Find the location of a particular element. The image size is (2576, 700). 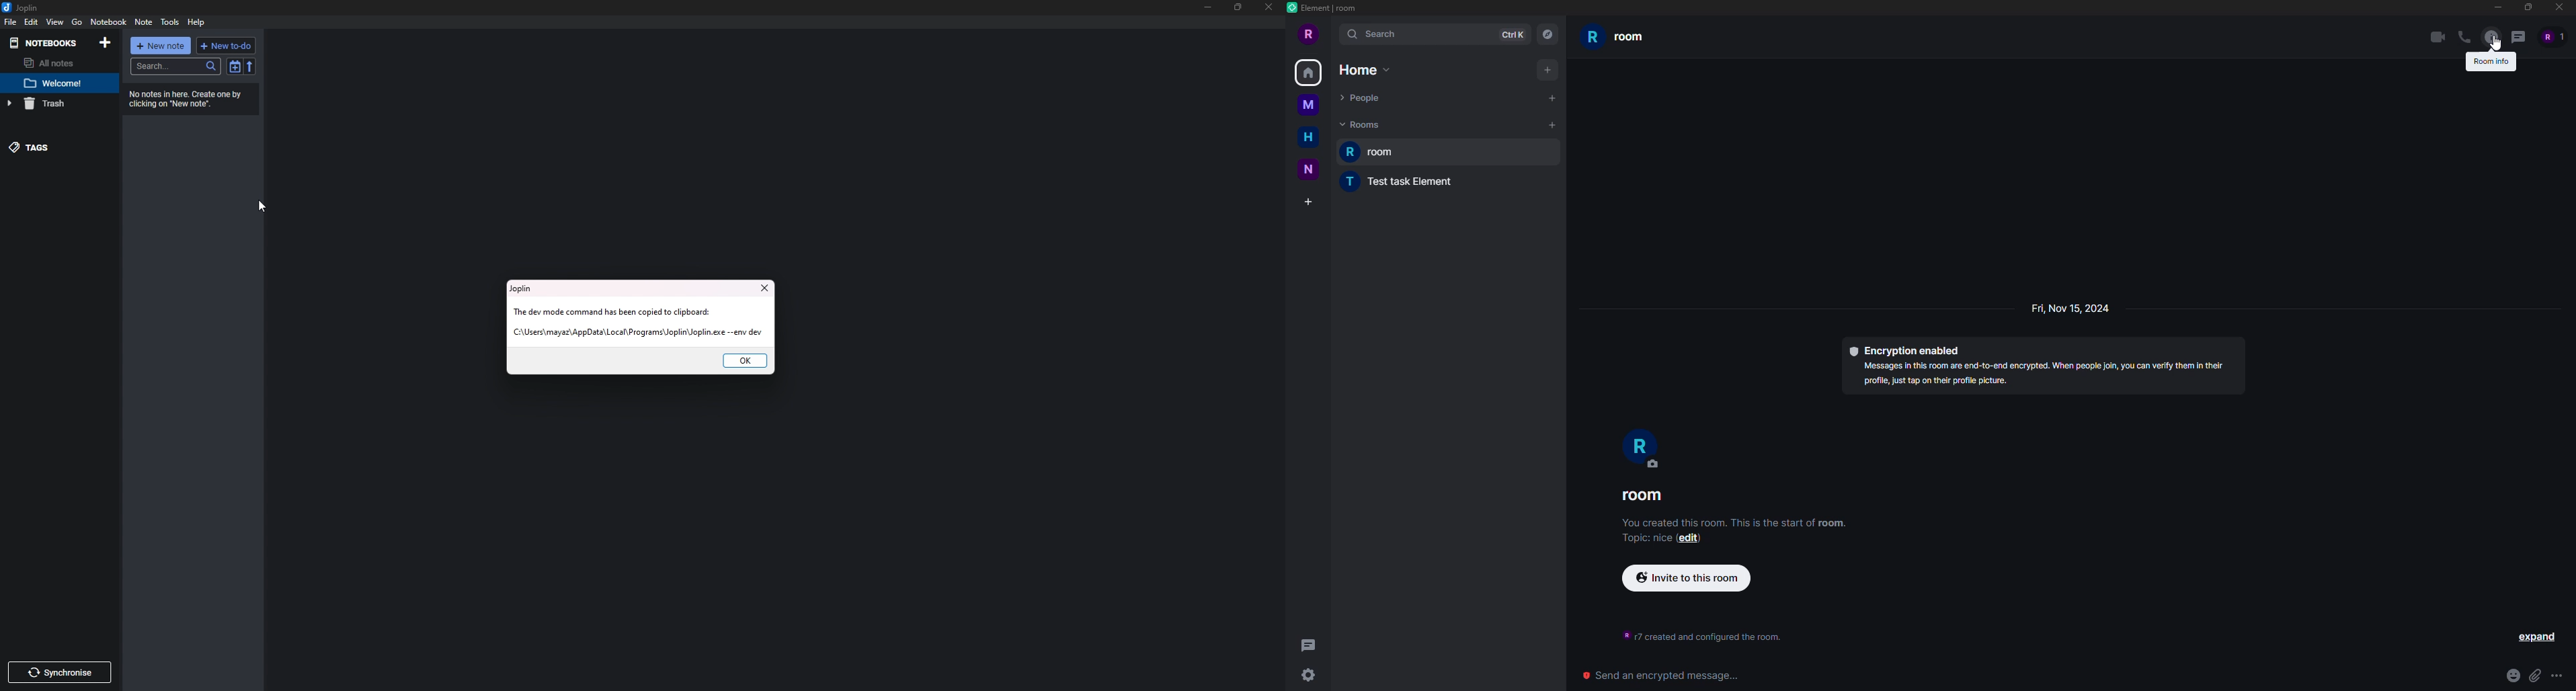

note is located at coordinates (144, 22).